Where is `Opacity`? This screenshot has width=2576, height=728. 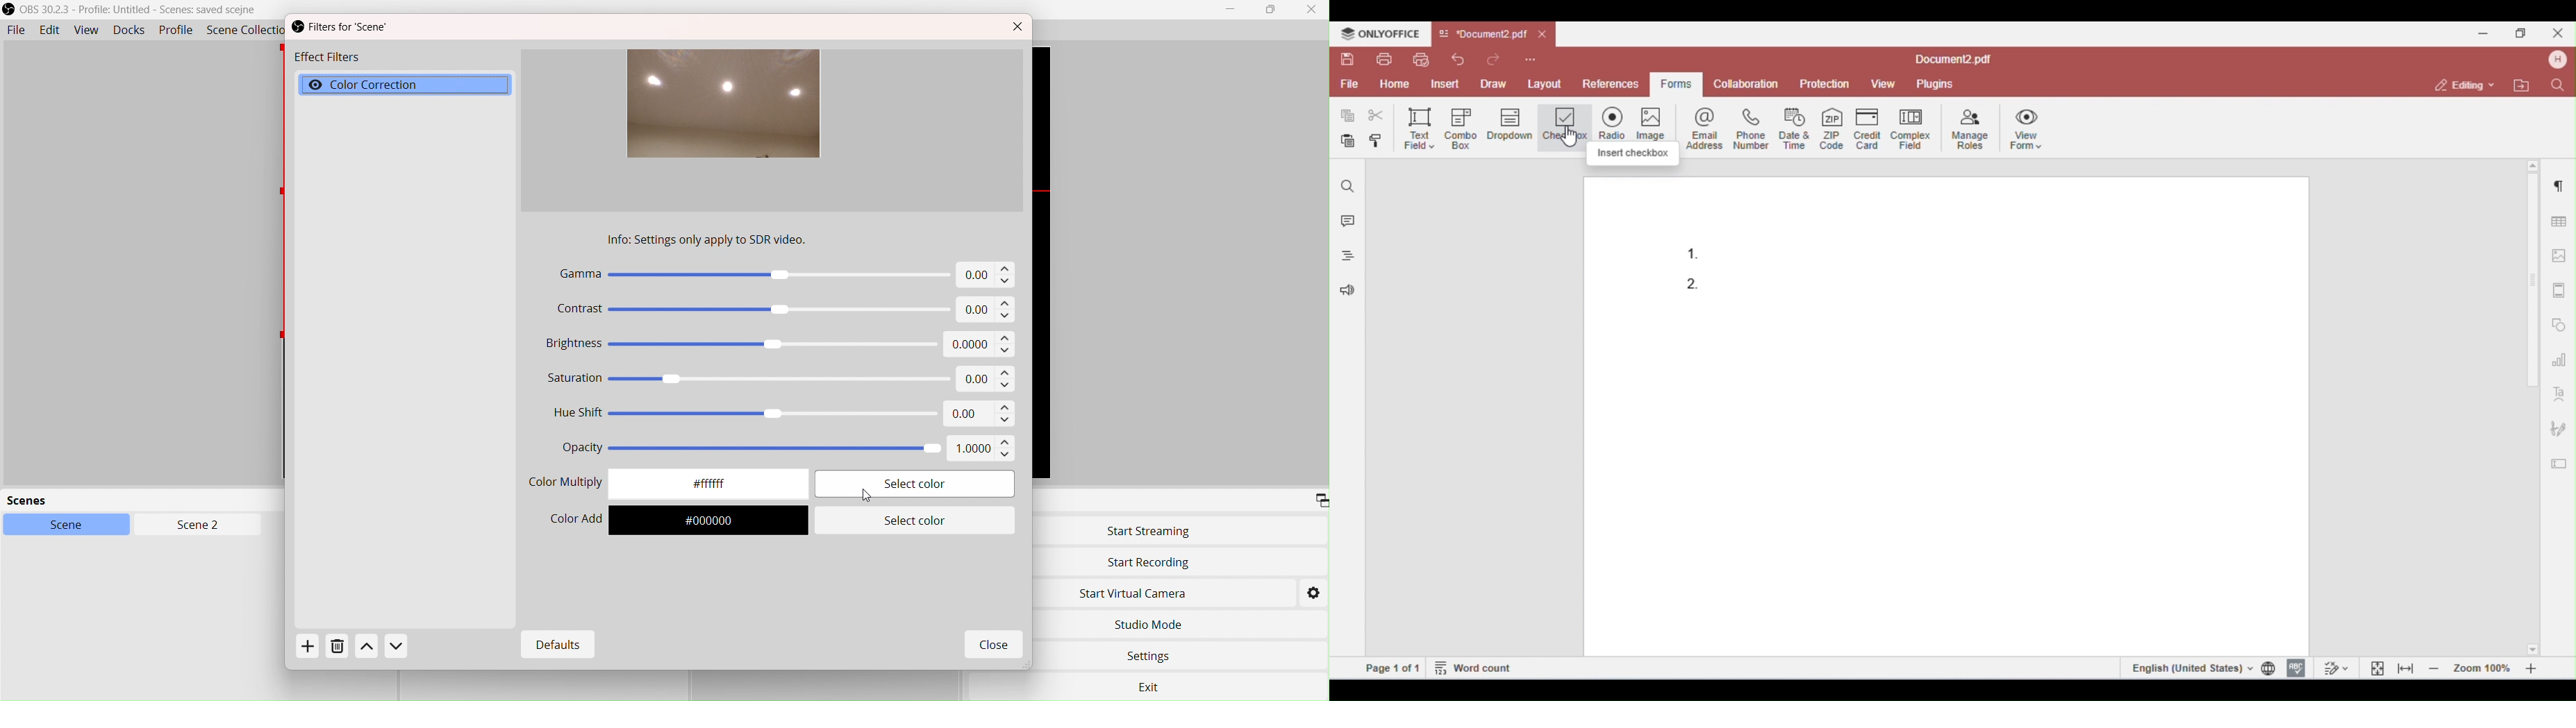
Opacity is located at coordinates (745, 450).